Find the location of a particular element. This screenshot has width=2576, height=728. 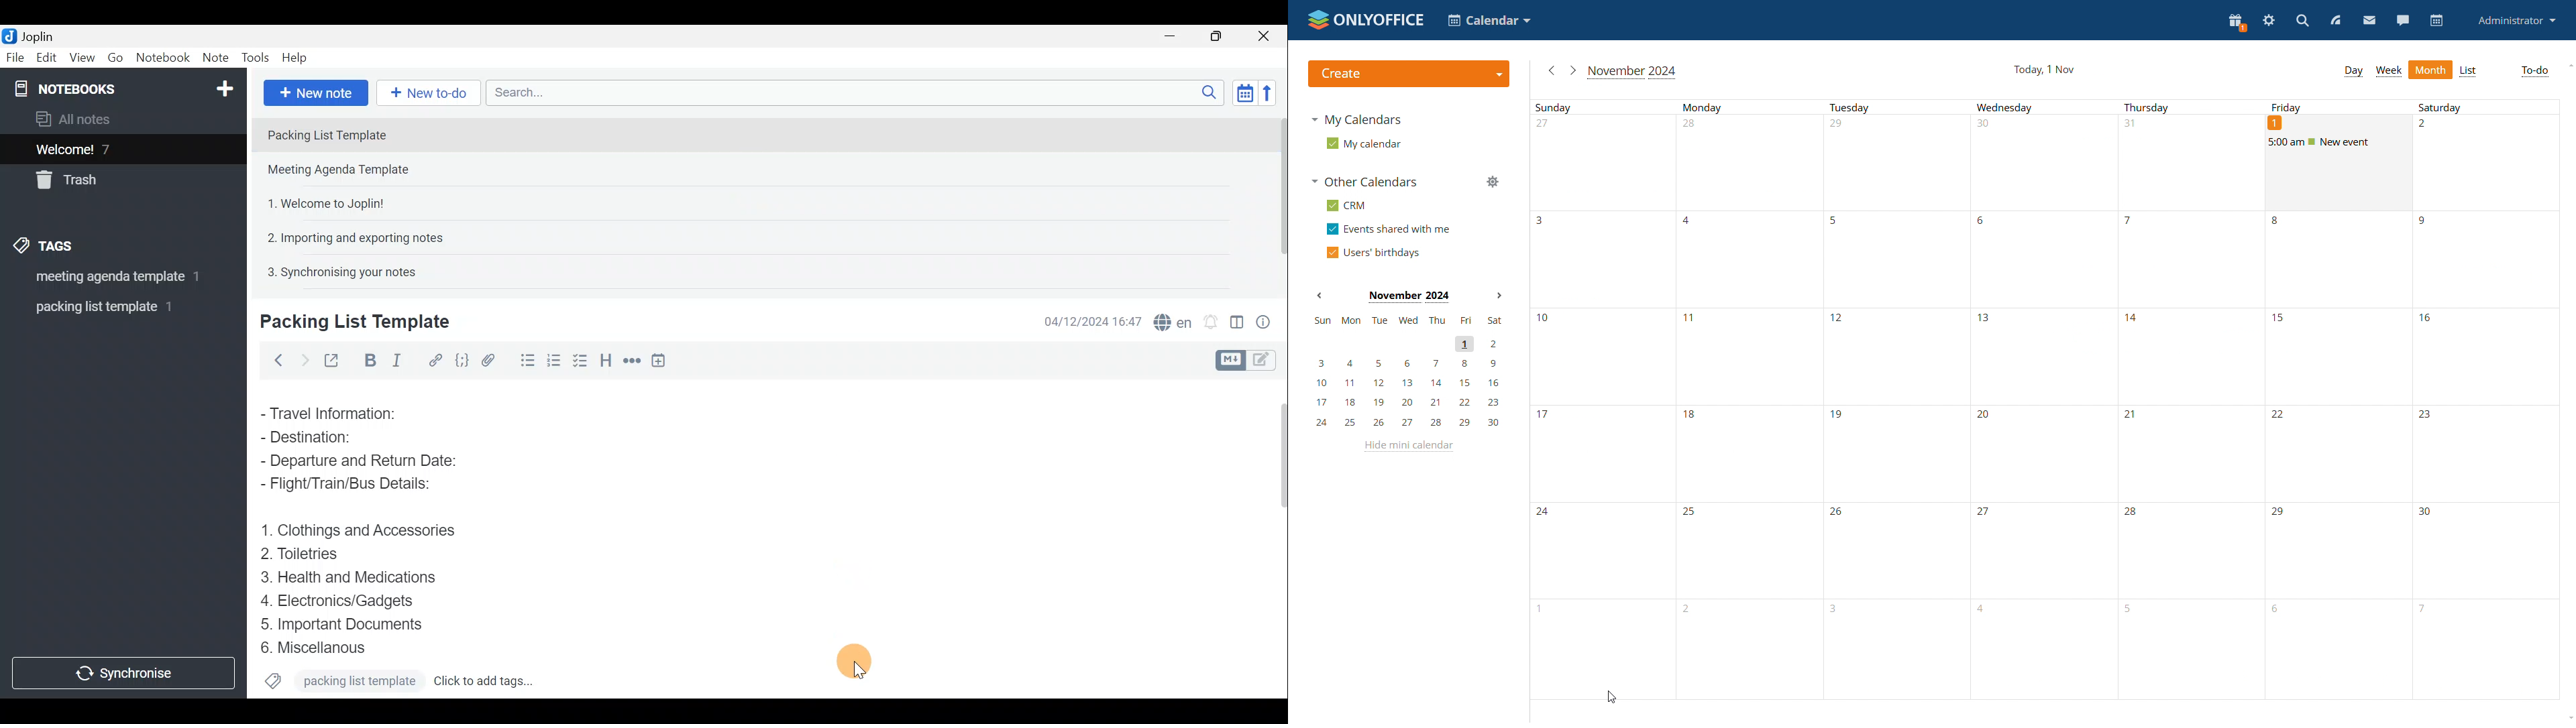

Search bar is located at coordinates (851, 94).